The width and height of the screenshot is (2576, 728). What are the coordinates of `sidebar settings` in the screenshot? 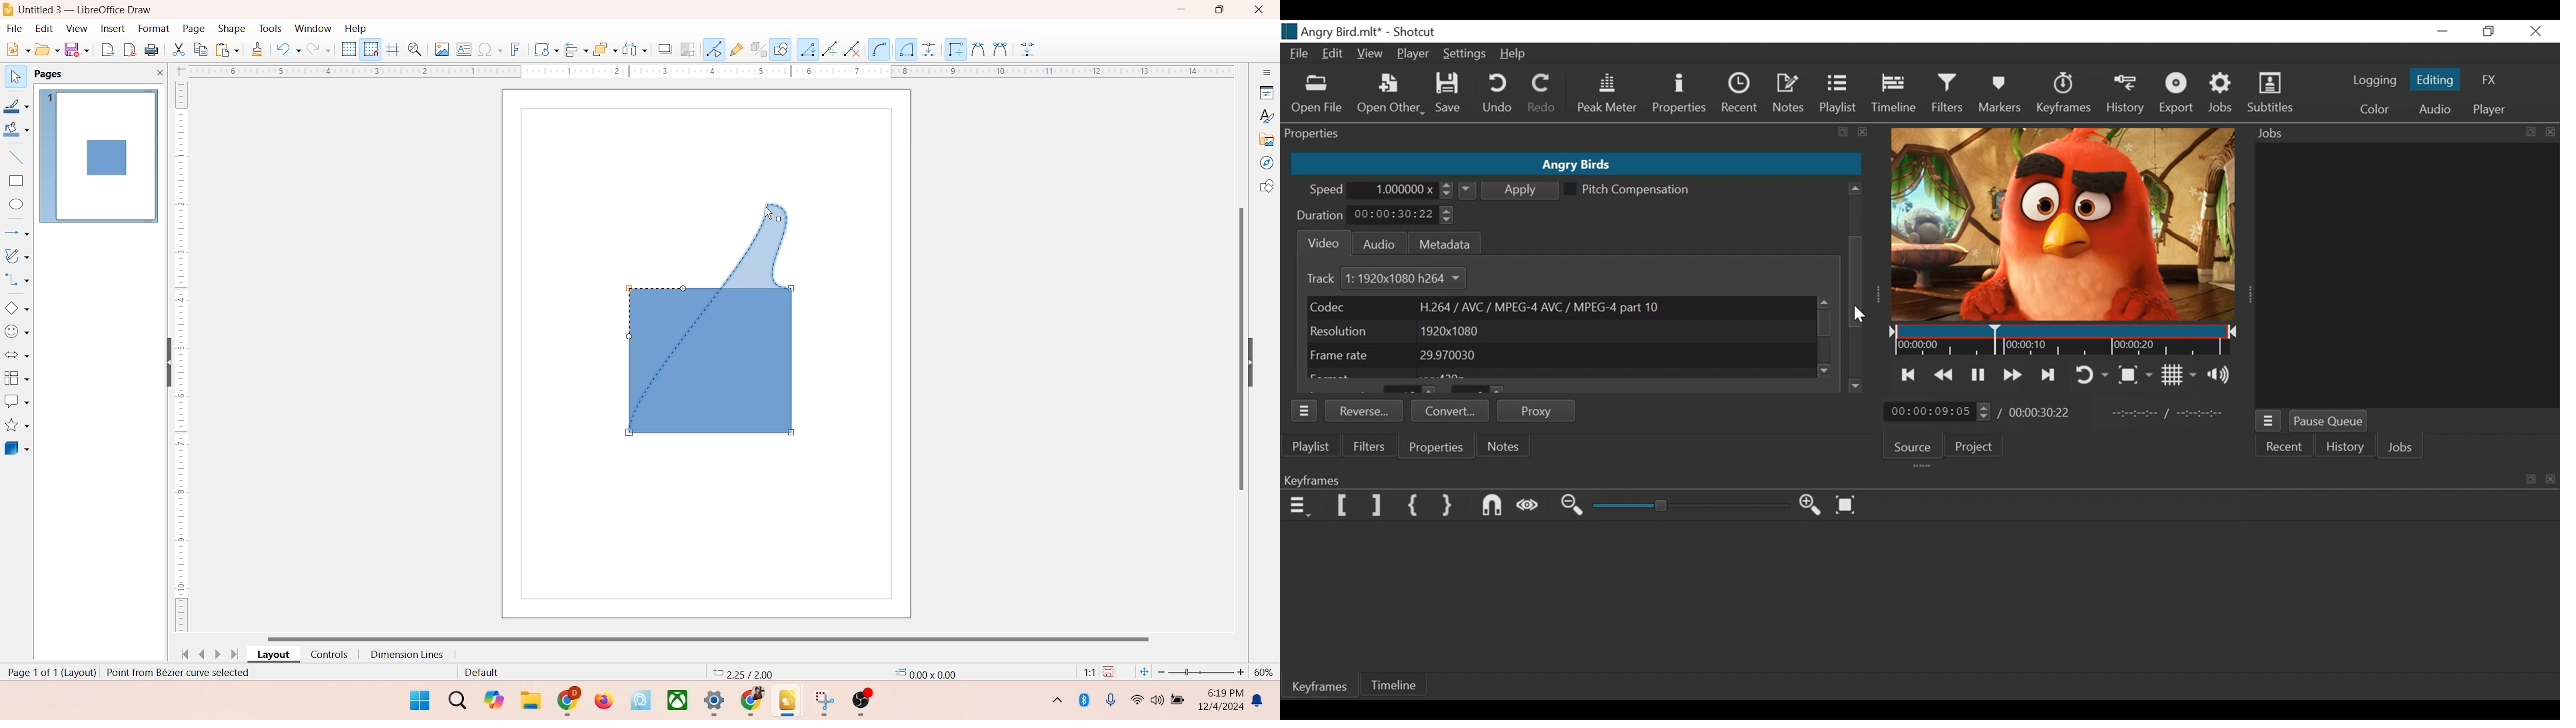 It's located at (1266, 73).